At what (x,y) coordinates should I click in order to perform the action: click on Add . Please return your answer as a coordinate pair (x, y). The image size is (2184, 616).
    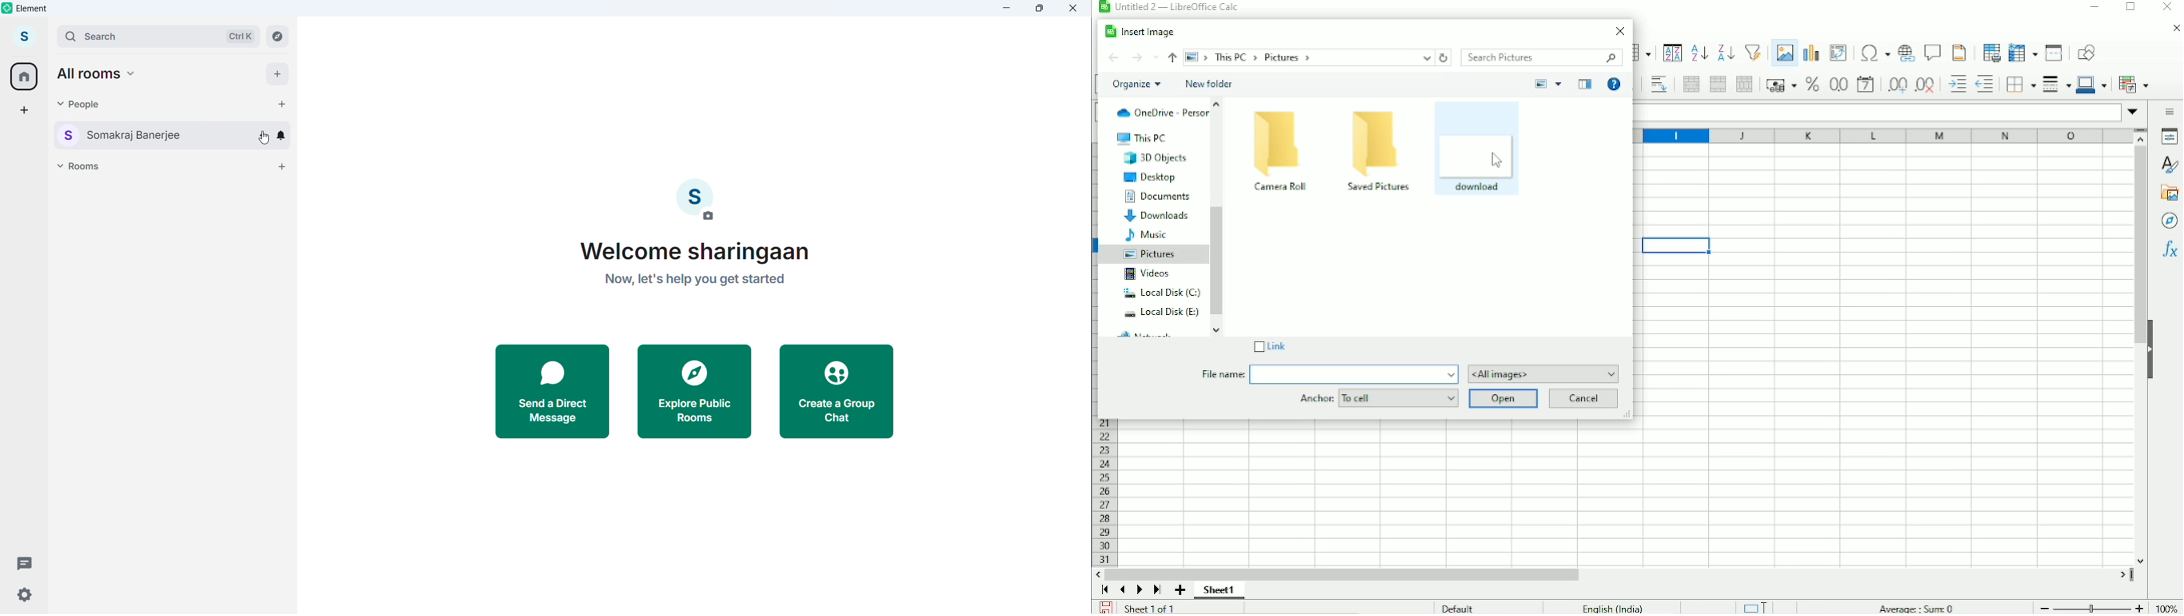
    Looking at the image, I should click on (277, 73).